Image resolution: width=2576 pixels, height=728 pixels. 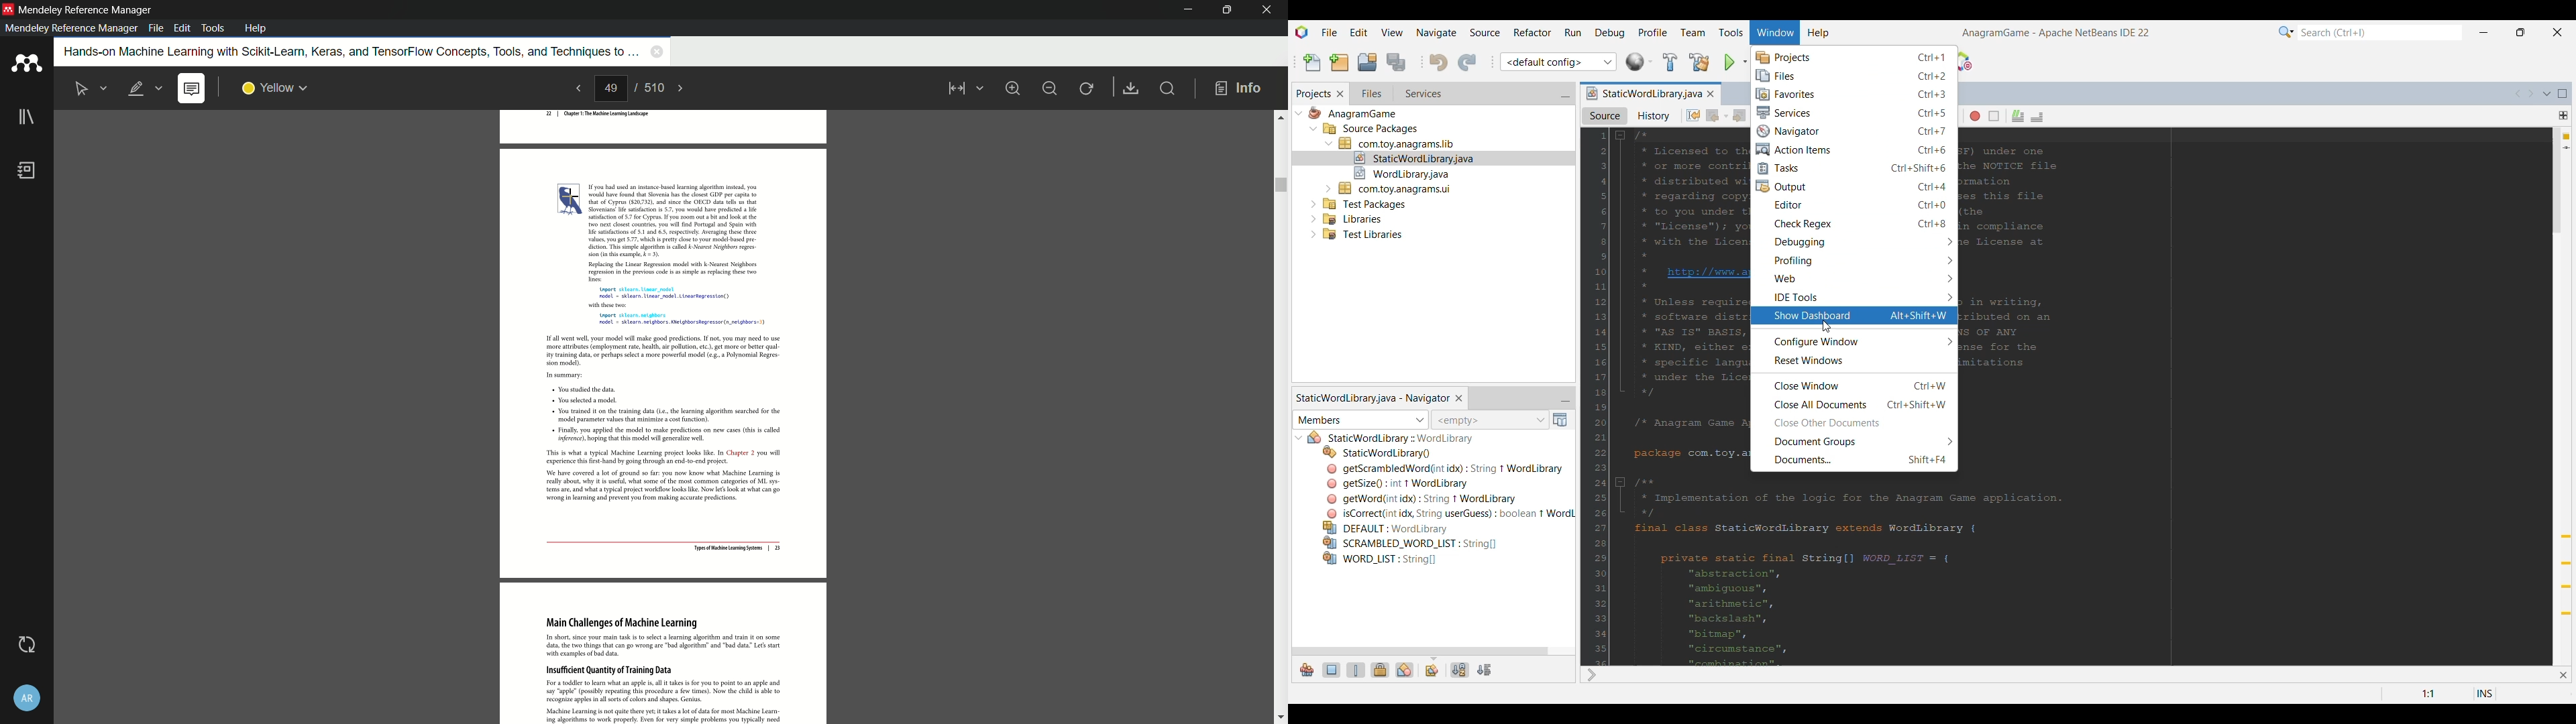 I want to click on Output, so click(x=1854, y=186).